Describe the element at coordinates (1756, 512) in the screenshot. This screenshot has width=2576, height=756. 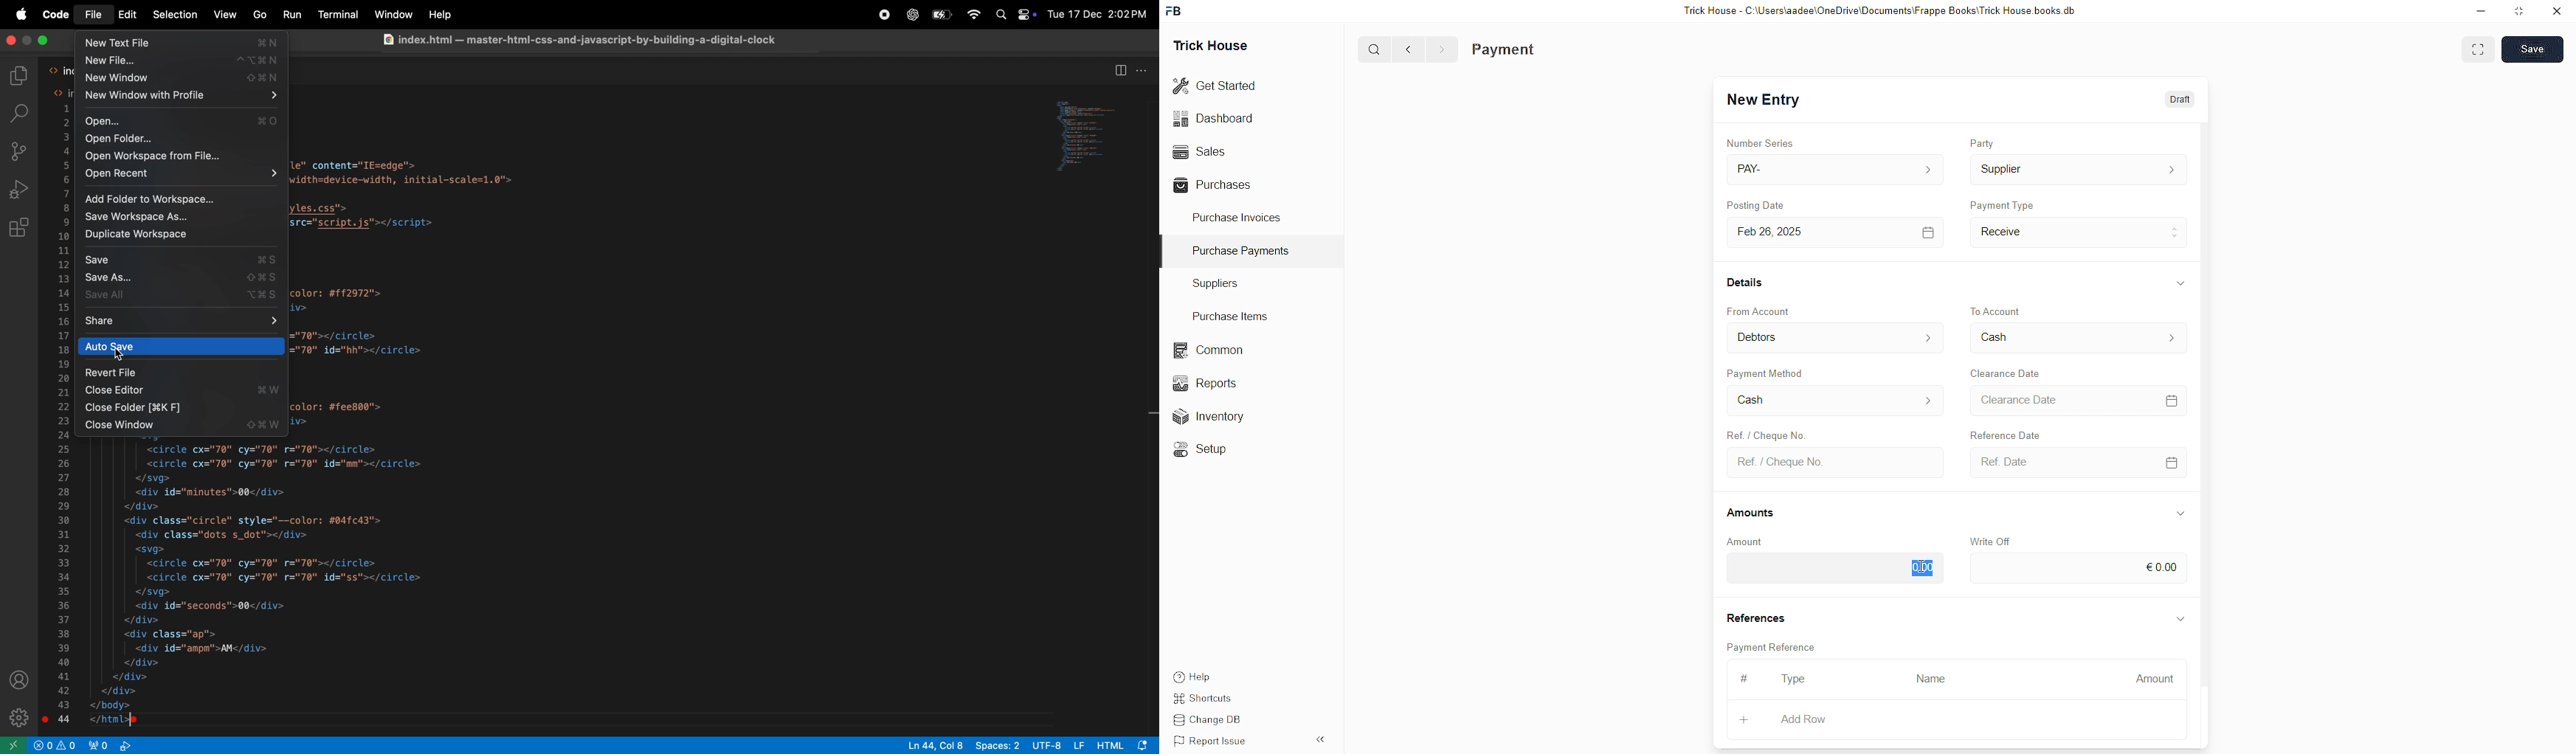
I see `Amounts` at that location.